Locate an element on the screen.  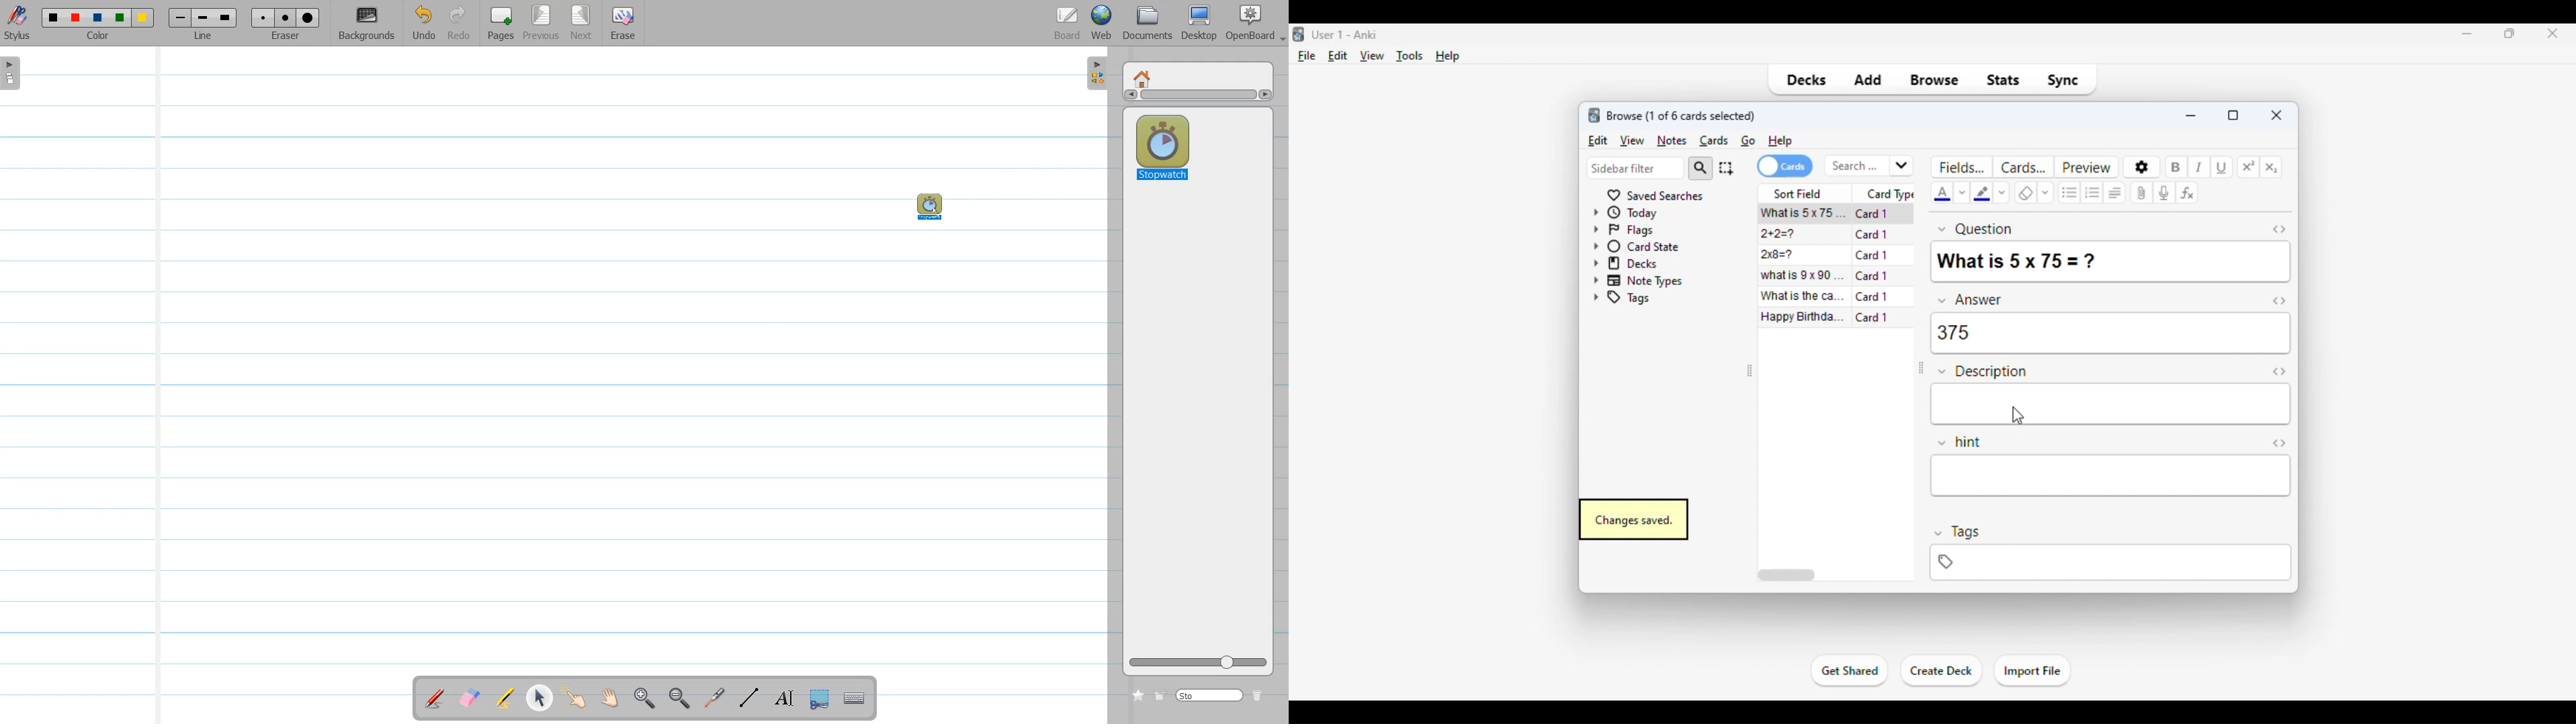
import file is located at coordinates (2032, 672).